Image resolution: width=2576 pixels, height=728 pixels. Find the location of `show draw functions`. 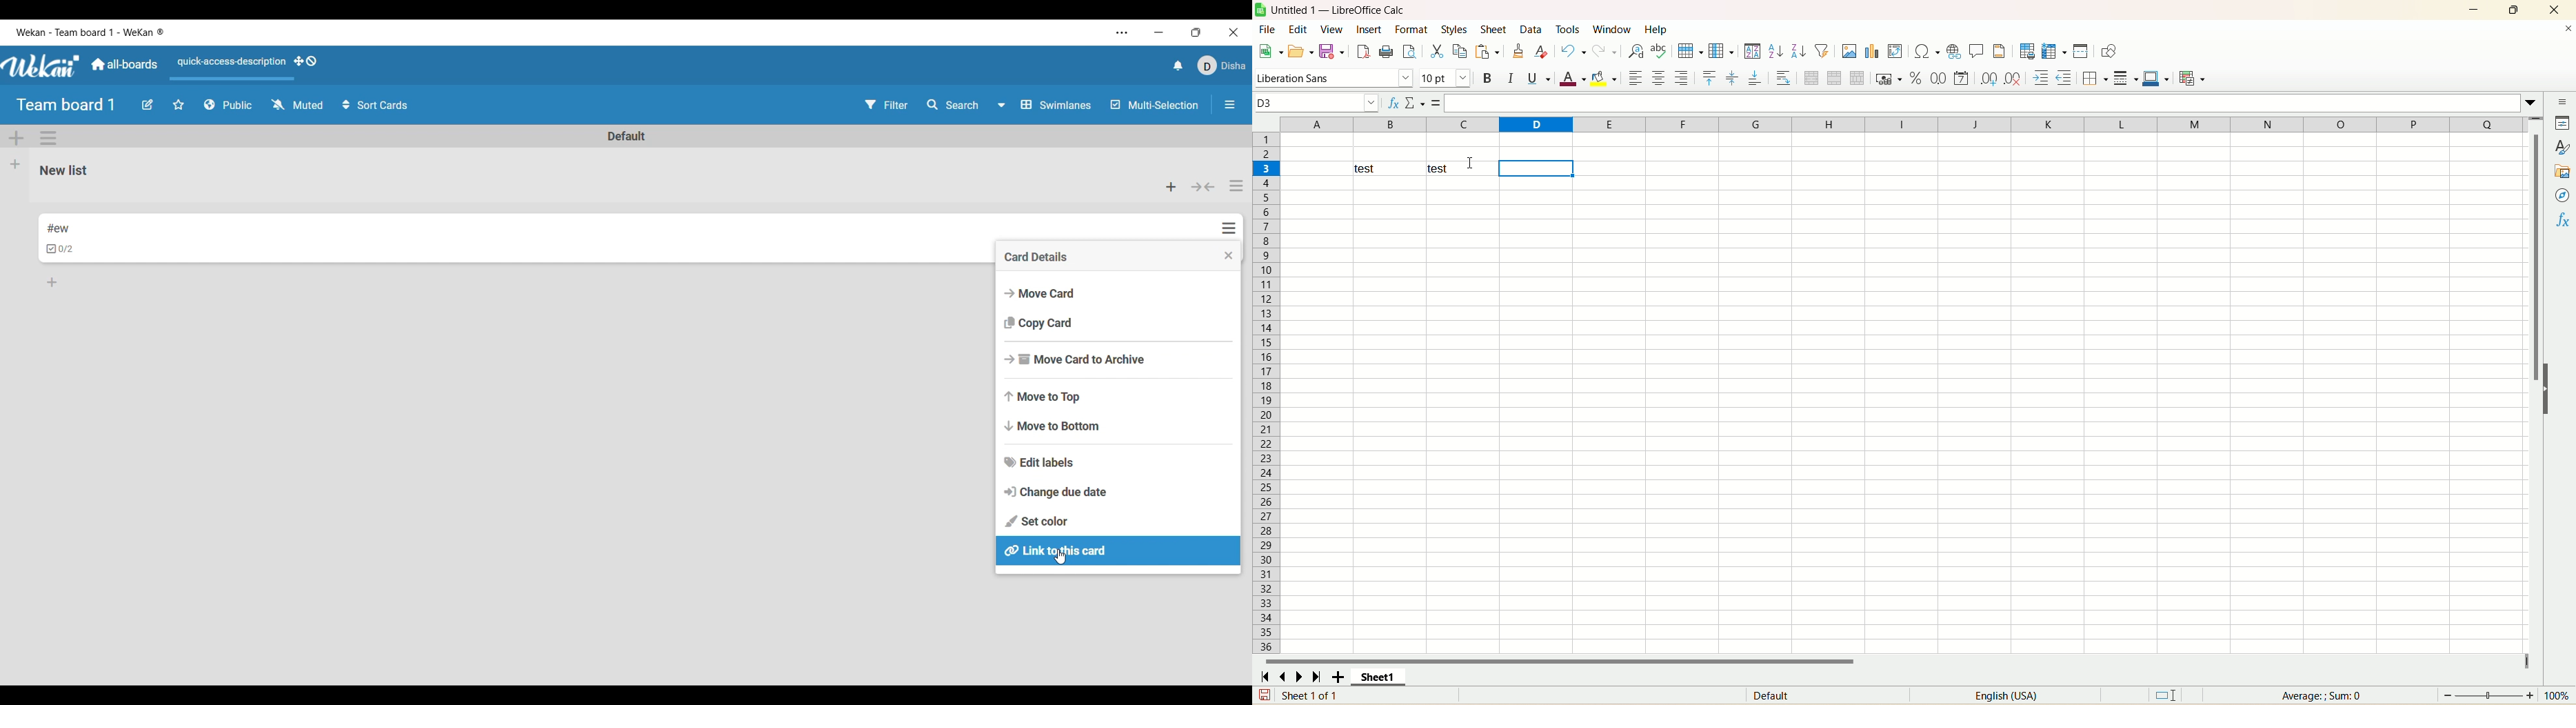

show draw functions is located at coordinates (2109, 51).